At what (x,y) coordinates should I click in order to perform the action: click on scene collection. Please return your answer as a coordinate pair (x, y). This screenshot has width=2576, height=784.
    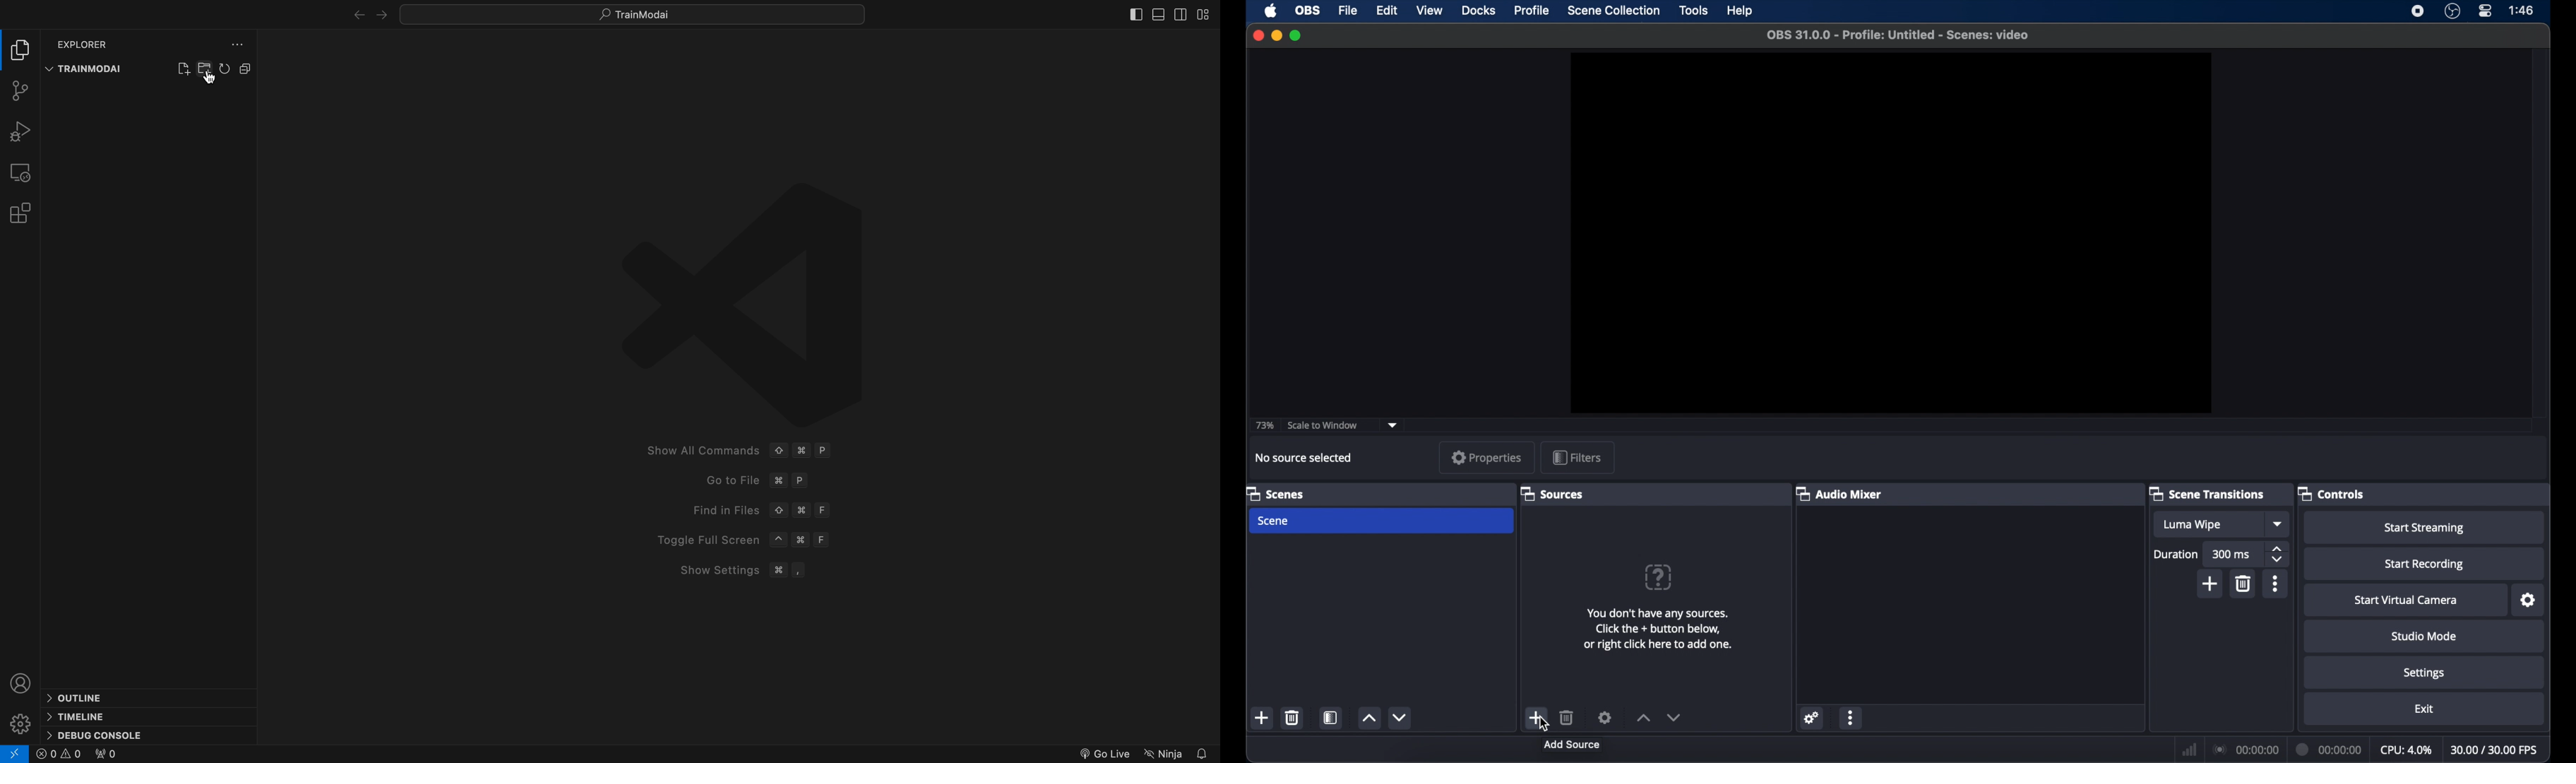
    Looking at the image, I should click on (1615, 11).